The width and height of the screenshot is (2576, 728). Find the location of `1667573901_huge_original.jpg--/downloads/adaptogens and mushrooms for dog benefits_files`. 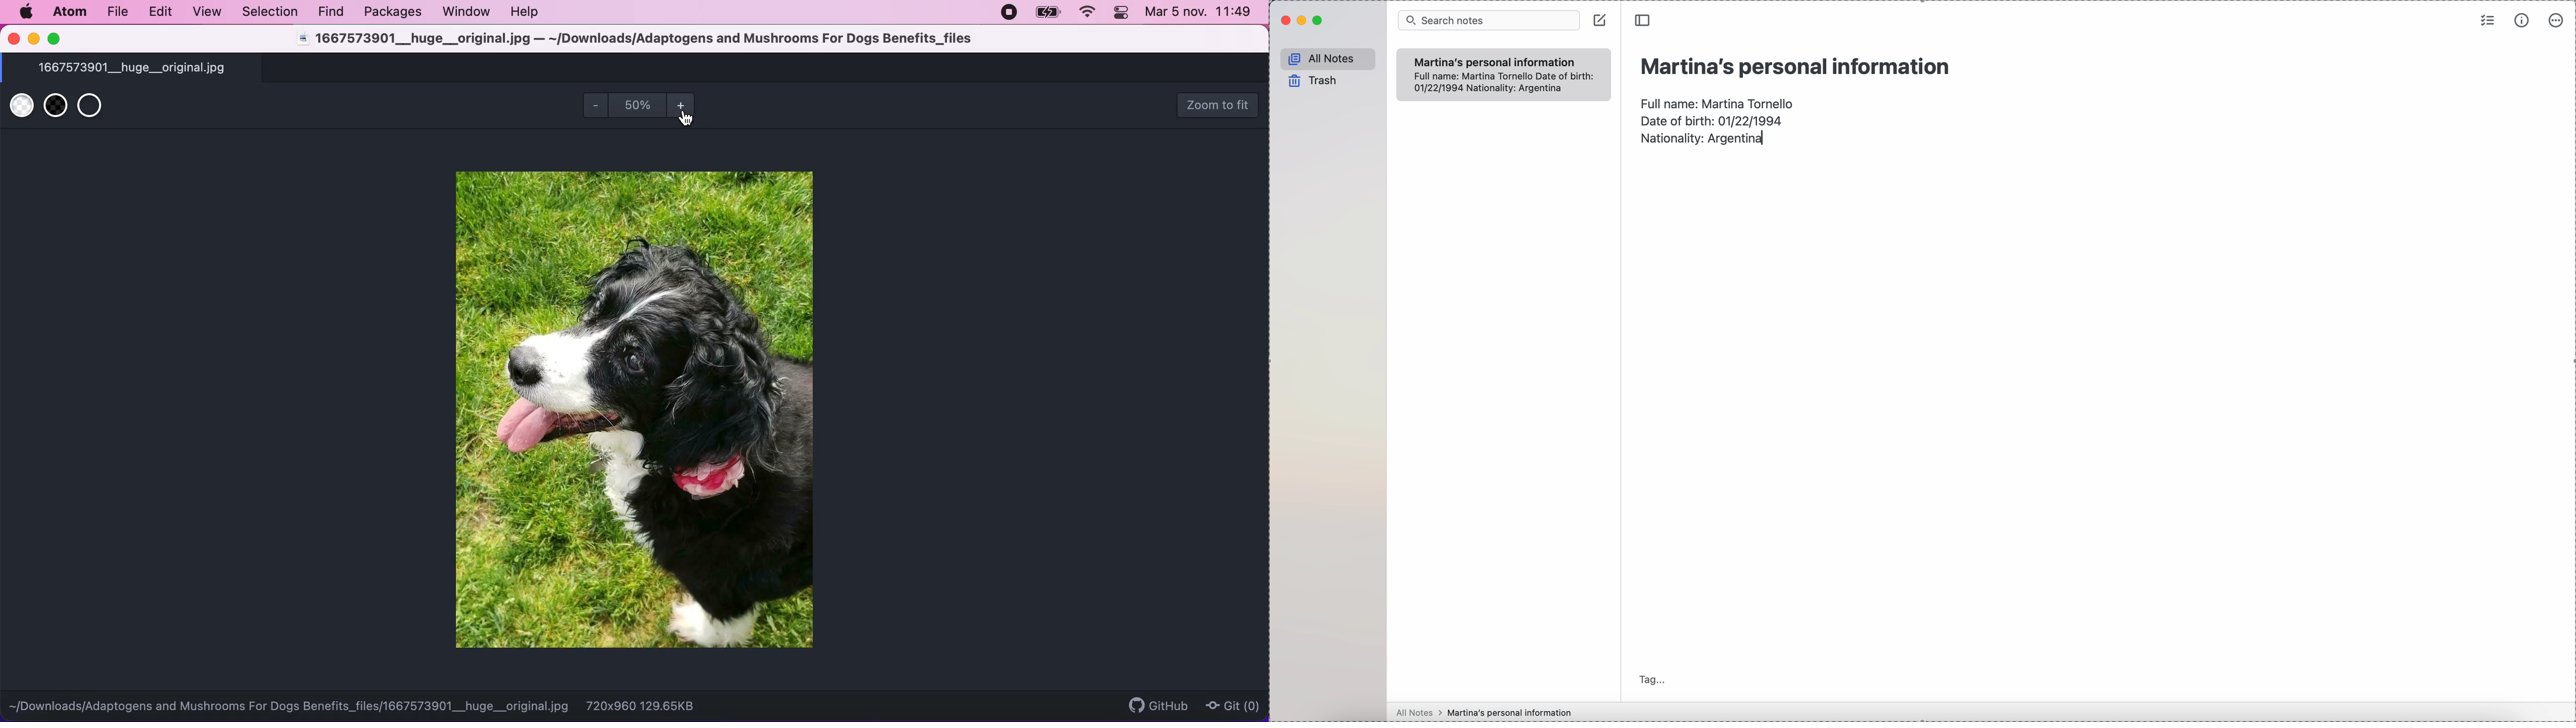

1667573901_huge_original.jpg--/downloads/adaptogens and mushrooms for dog benefits_files is located at coordinates (637, 41).